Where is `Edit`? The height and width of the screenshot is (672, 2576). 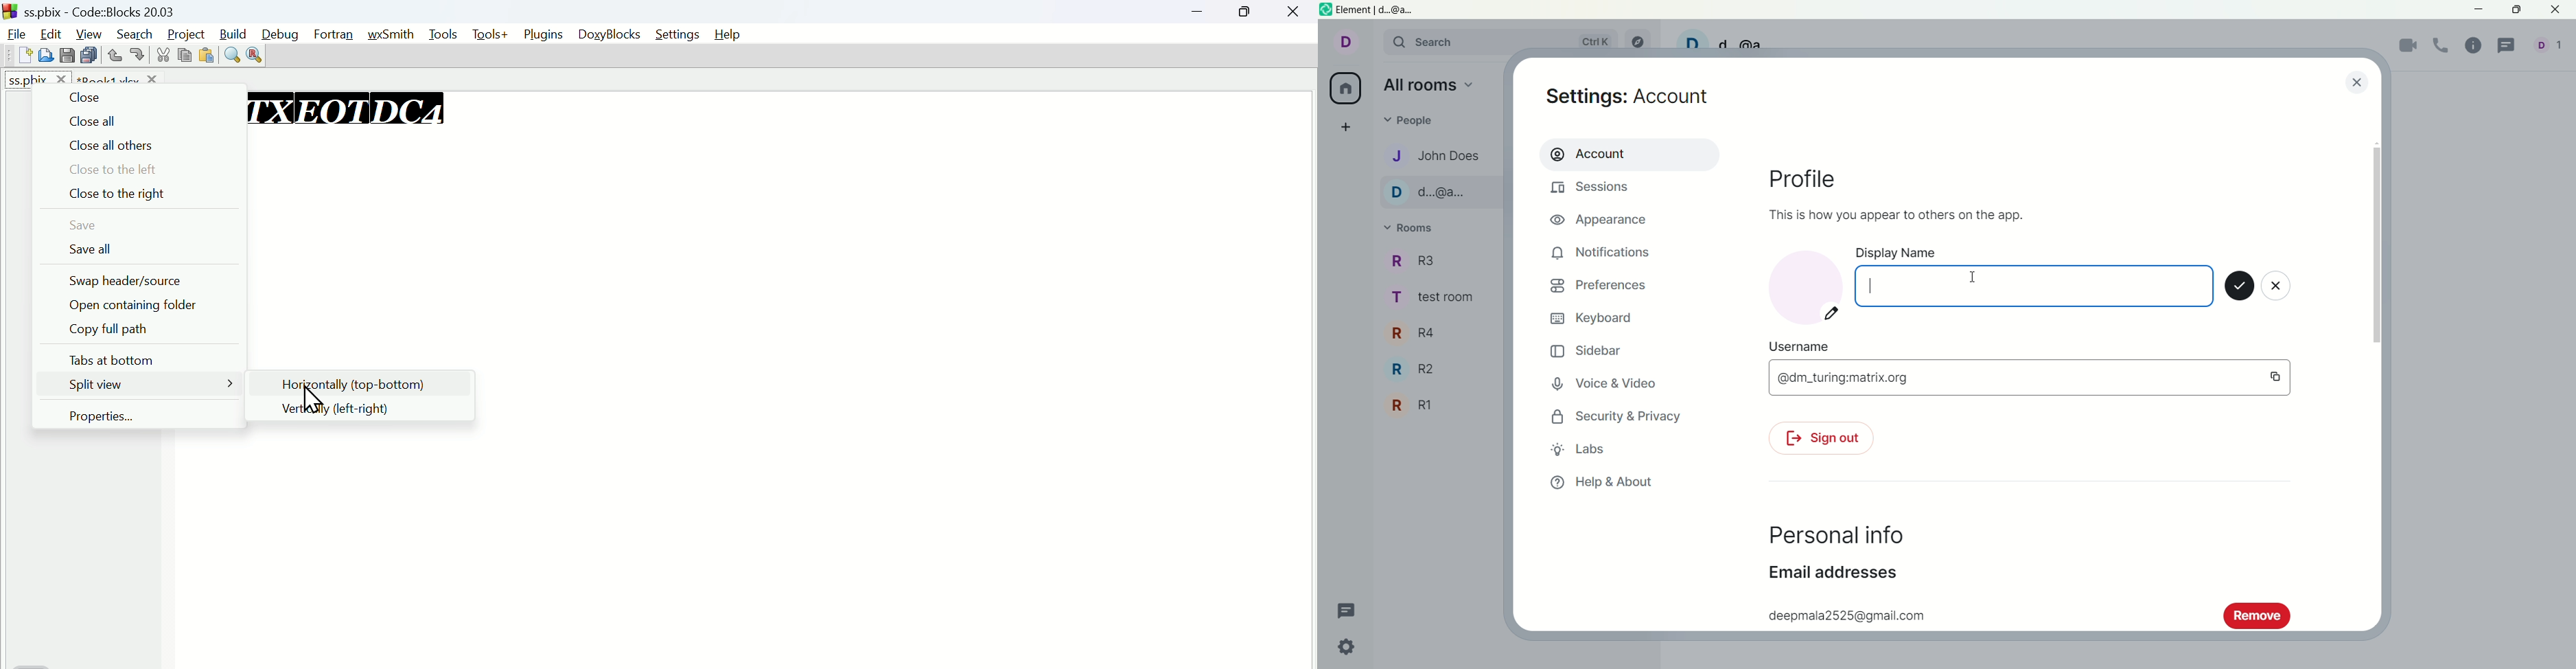
Edit is located at coordinates (53, 31).